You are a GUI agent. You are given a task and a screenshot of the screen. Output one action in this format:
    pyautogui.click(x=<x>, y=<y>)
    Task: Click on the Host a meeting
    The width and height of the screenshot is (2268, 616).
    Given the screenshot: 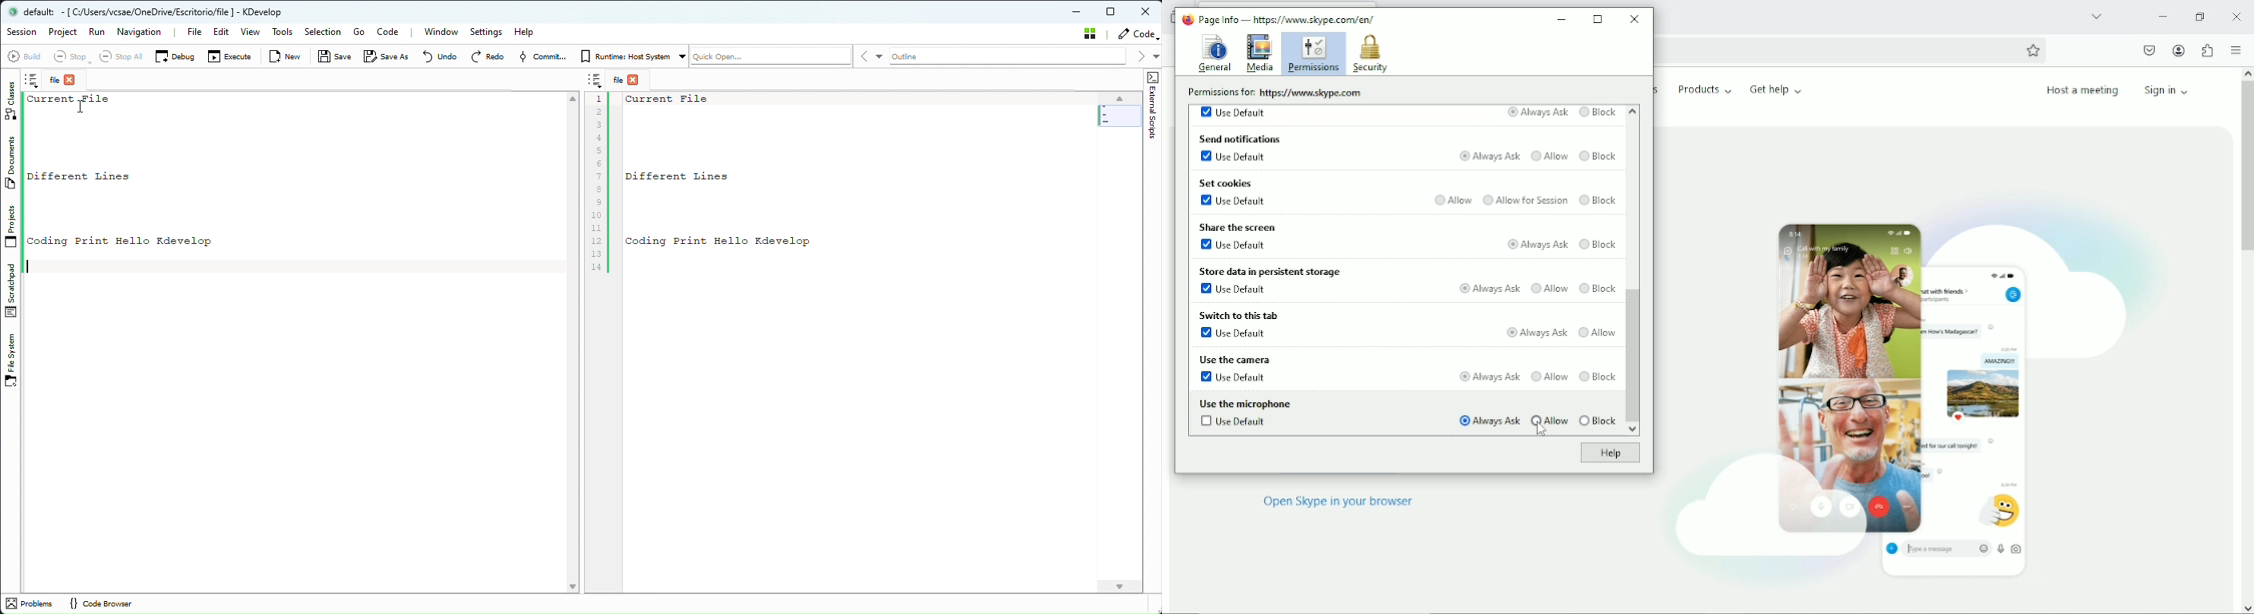 What is the action you would take?
    pyautogui.click(x=2081, y=90)
    